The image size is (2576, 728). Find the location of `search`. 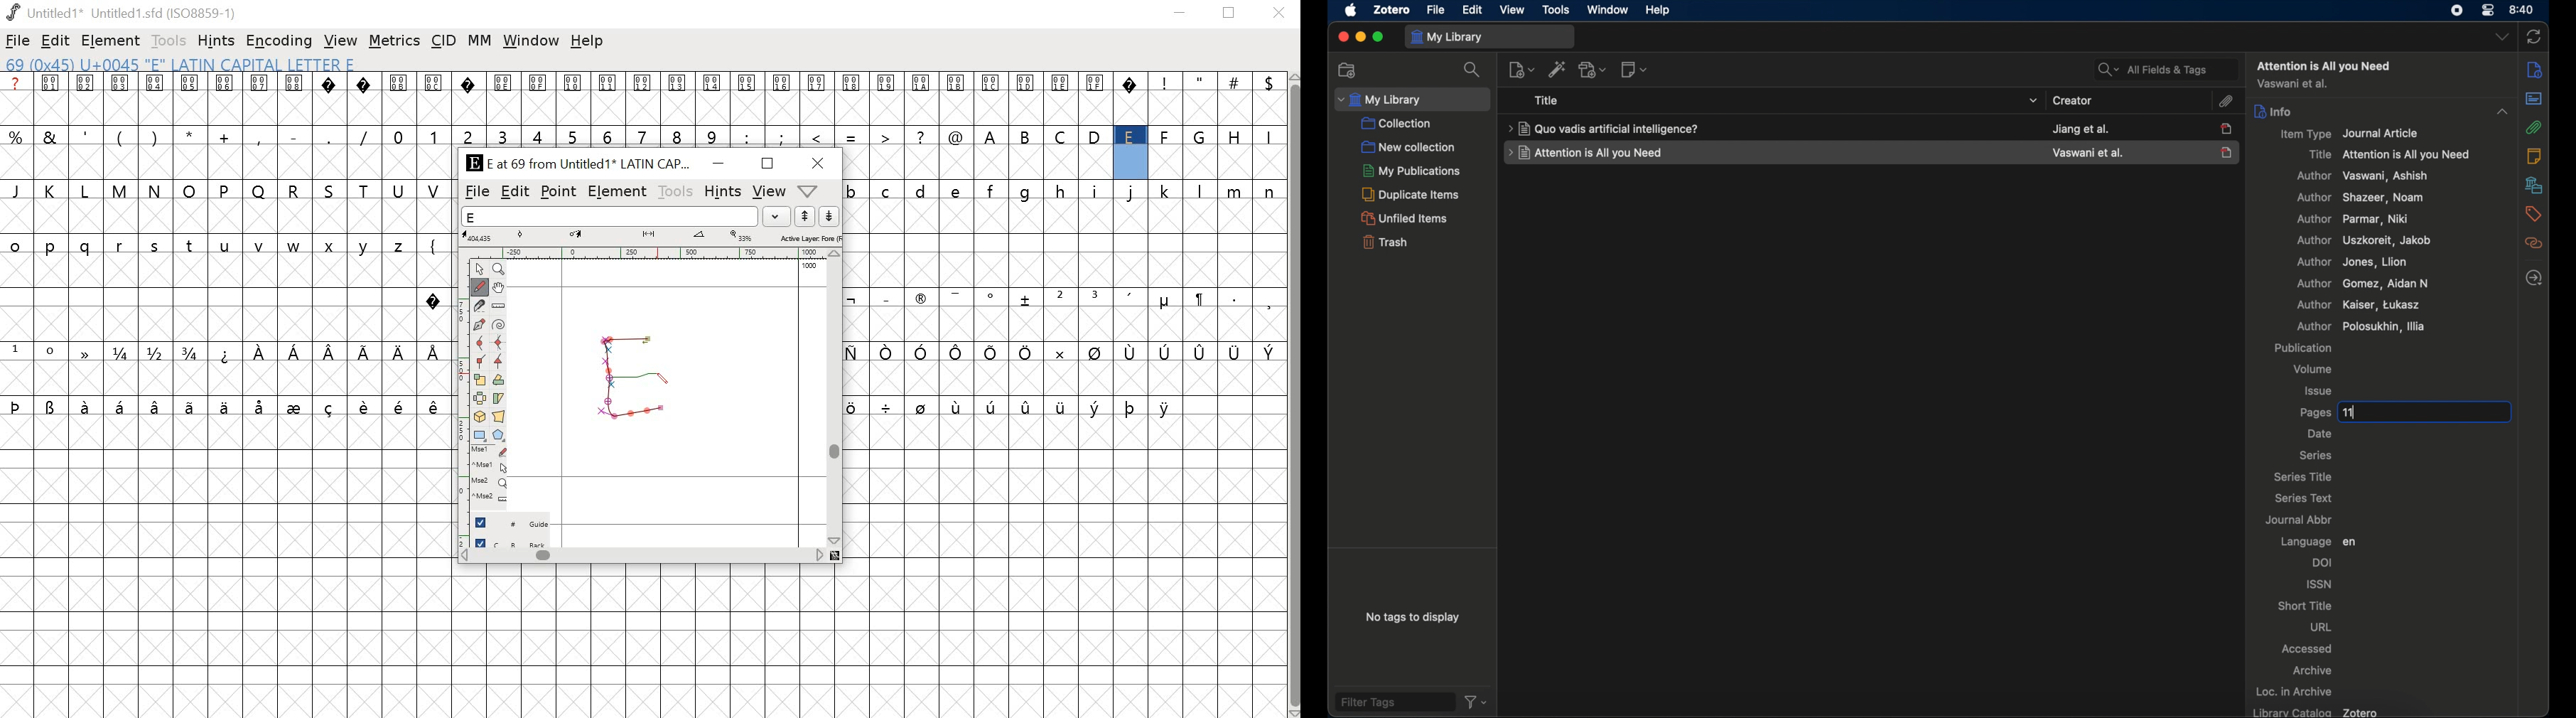

search is located at coordinates (1471, 70).